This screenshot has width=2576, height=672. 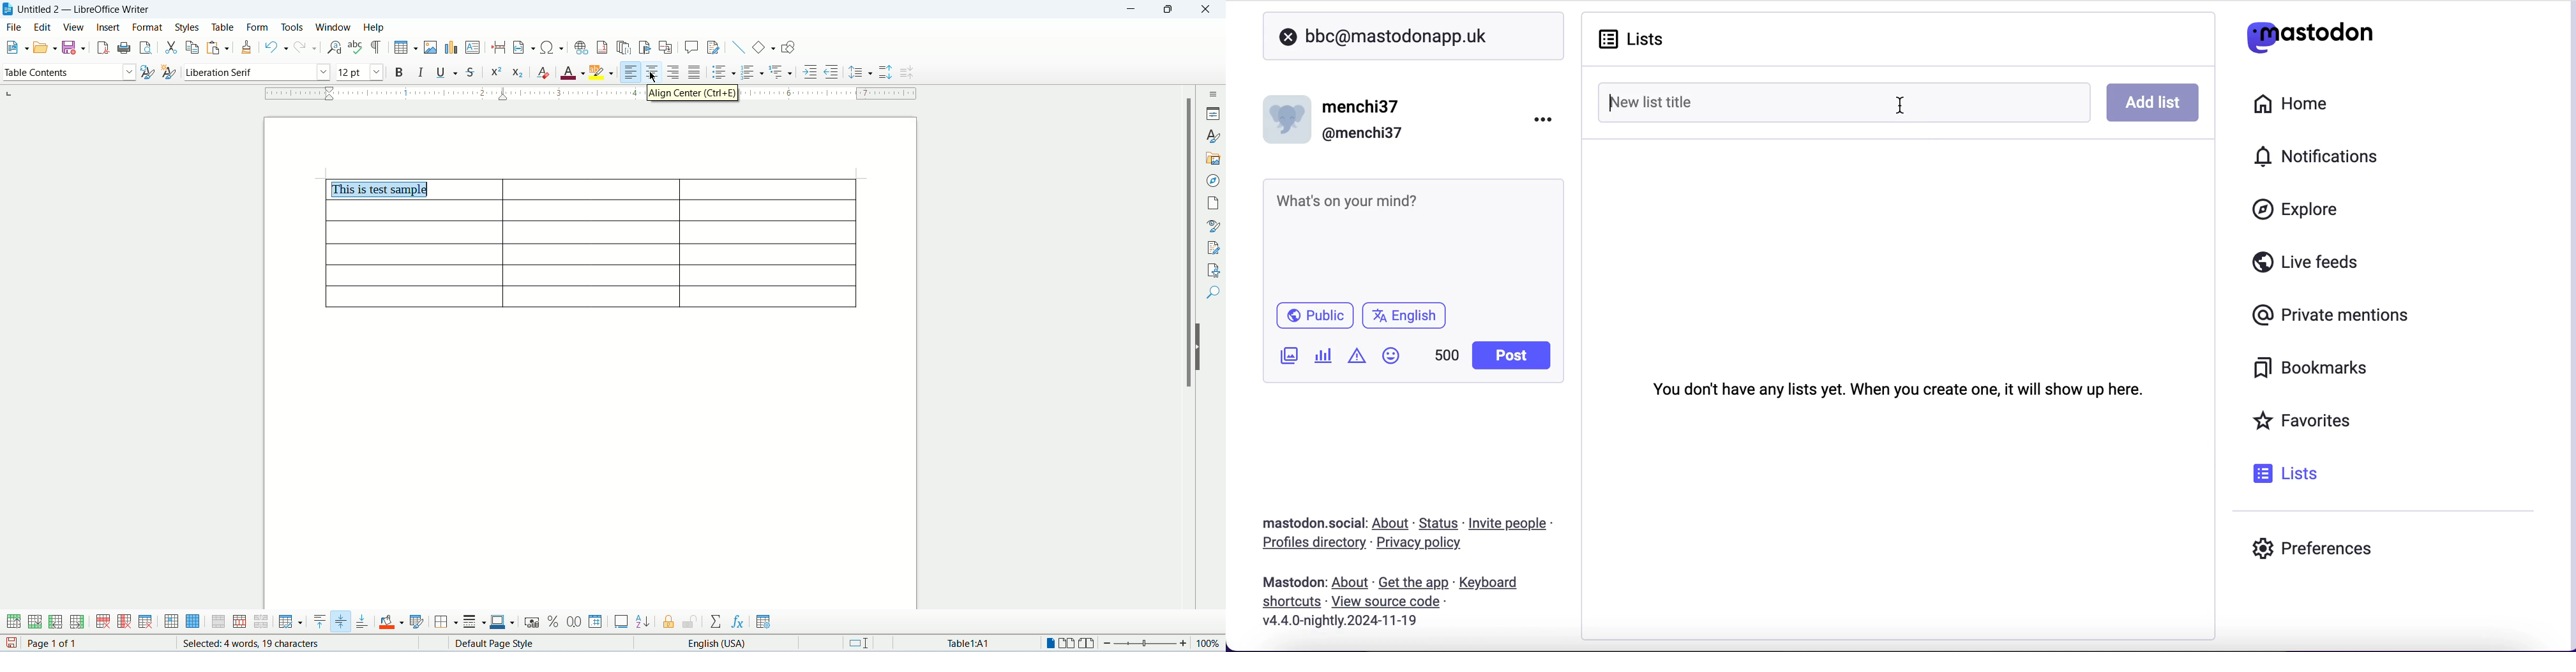 I want to click on number format, so click(x=597, y=622).